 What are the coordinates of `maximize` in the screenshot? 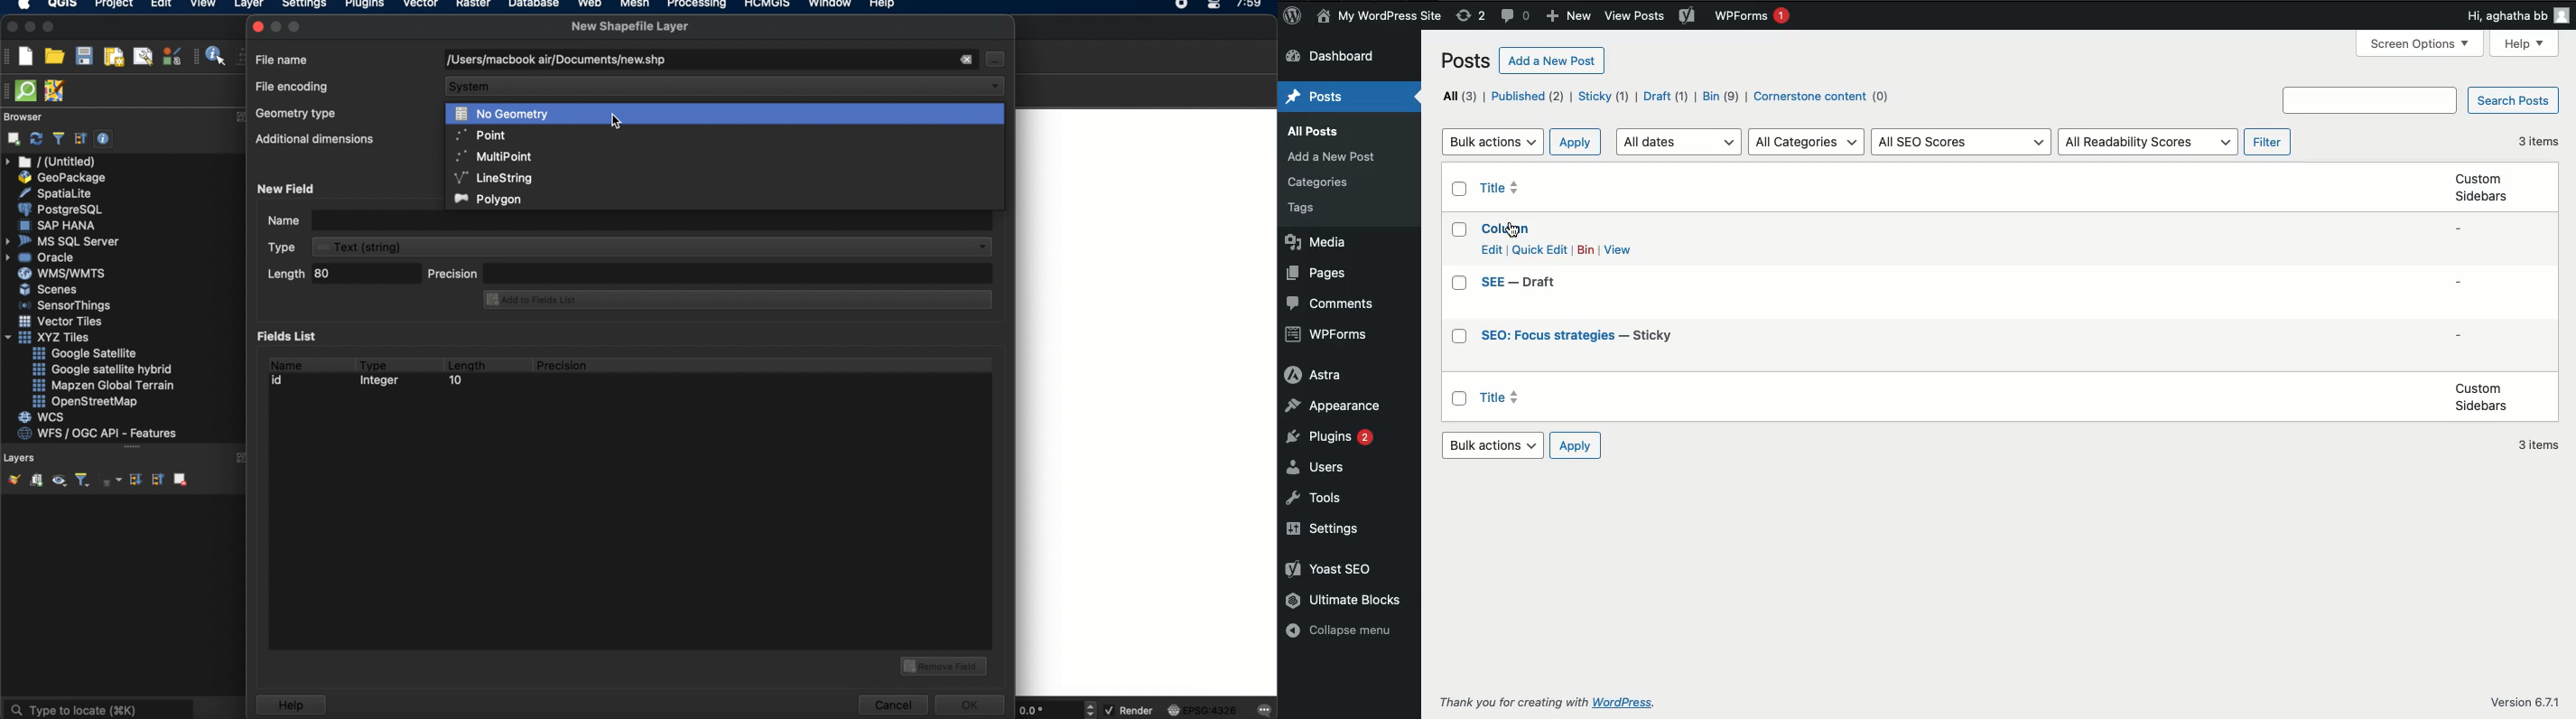 It's located at (297, 26).